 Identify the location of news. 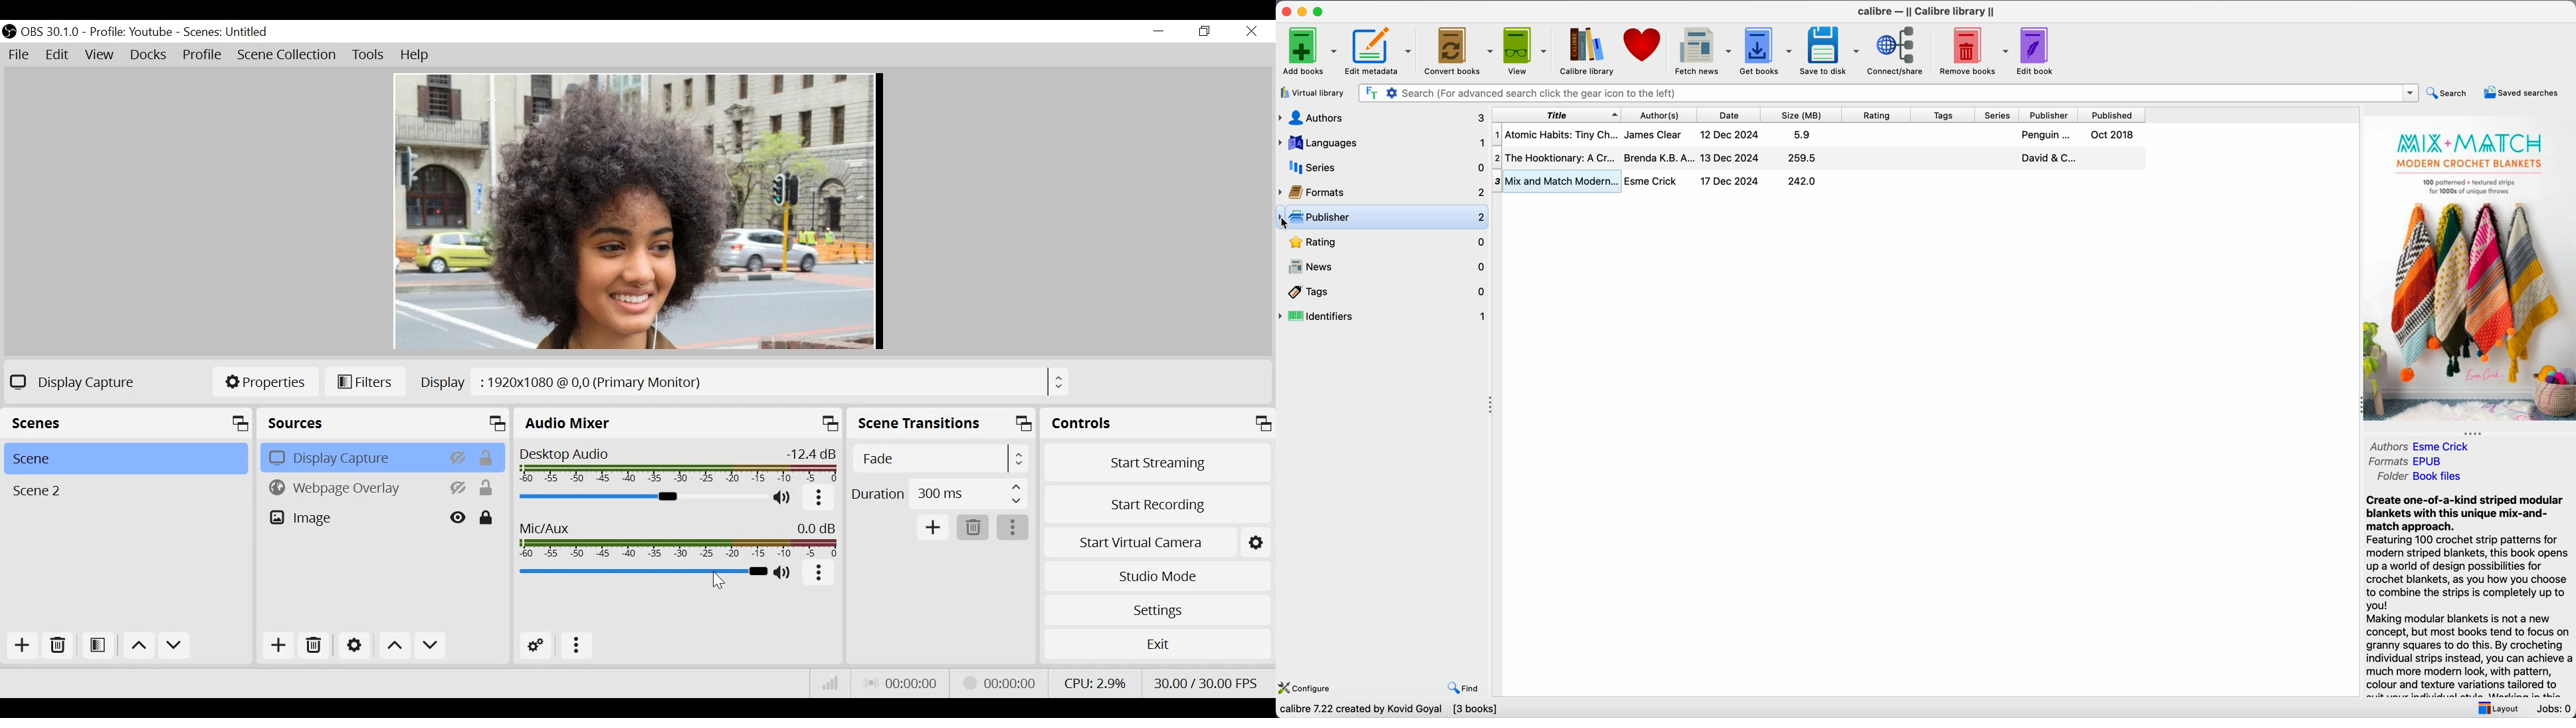
(1383, 266).